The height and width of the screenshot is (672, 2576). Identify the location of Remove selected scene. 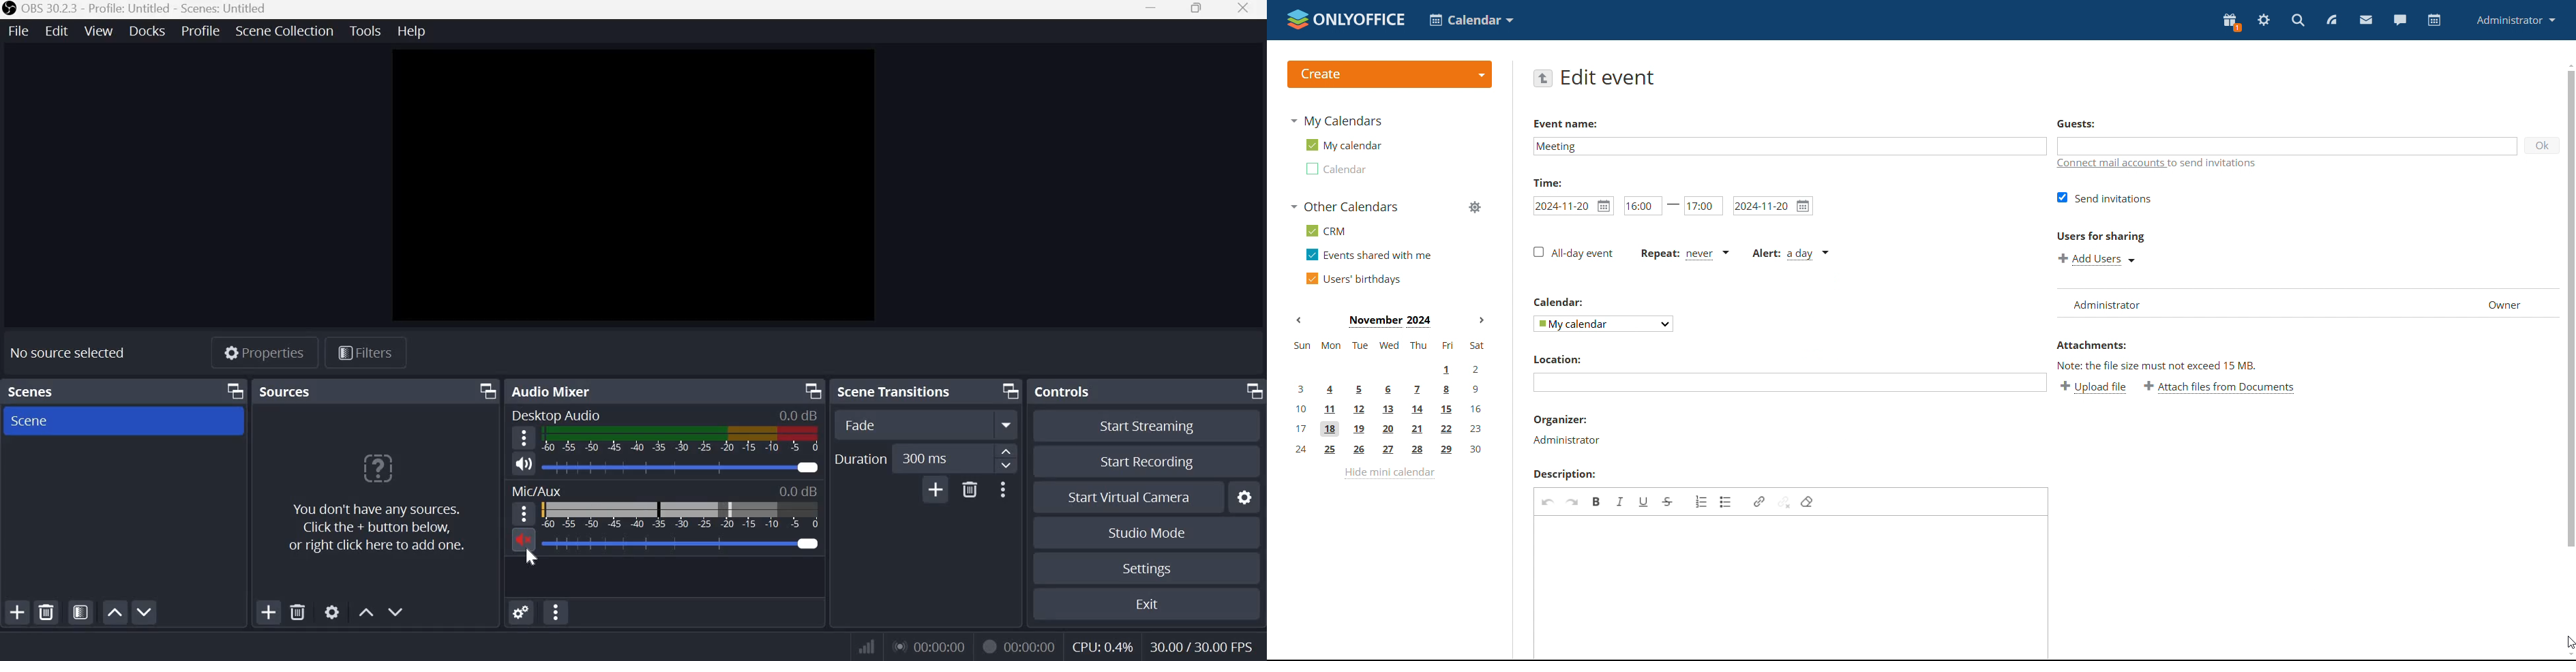
(46, 611).